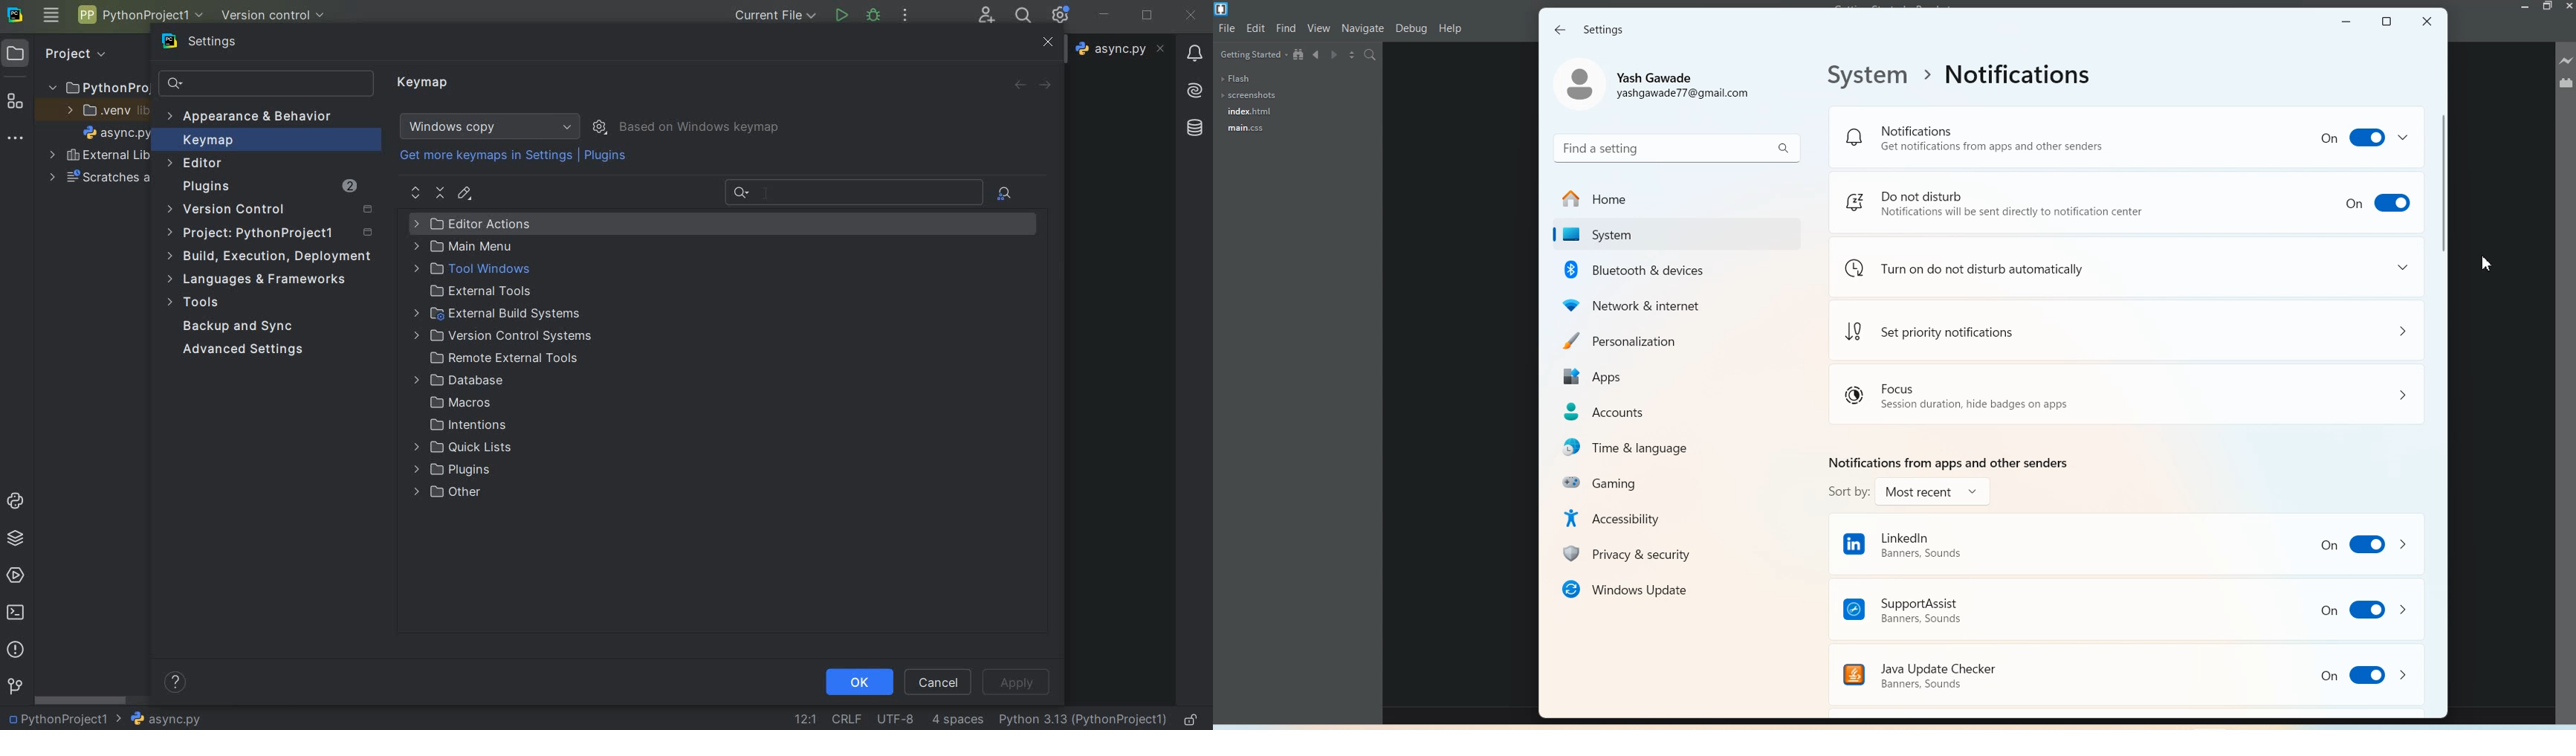  Describe the element at coordinates (1672, 553) in the screenshot. I see `Privacy & Security` at that location.